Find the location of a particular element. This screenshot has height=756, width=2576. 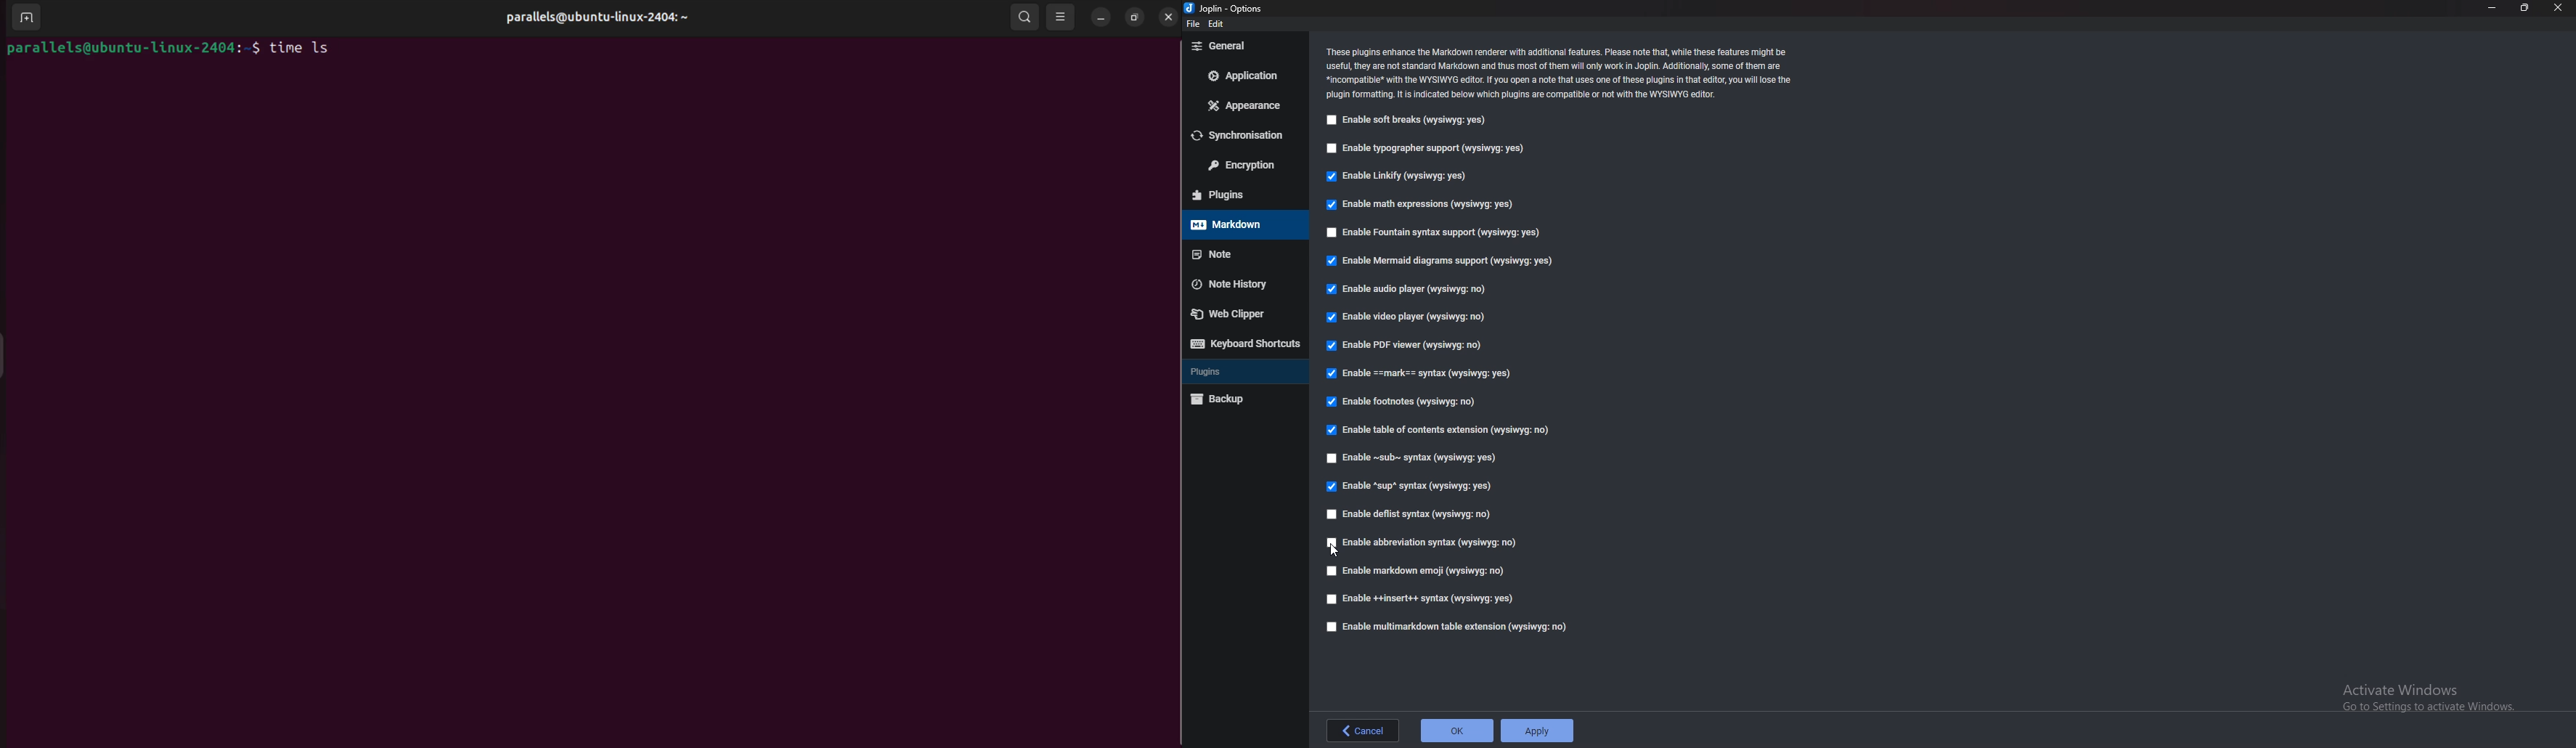

Enable typographer support (wysiwyg: yes) is located at coordinates (1430, 146).